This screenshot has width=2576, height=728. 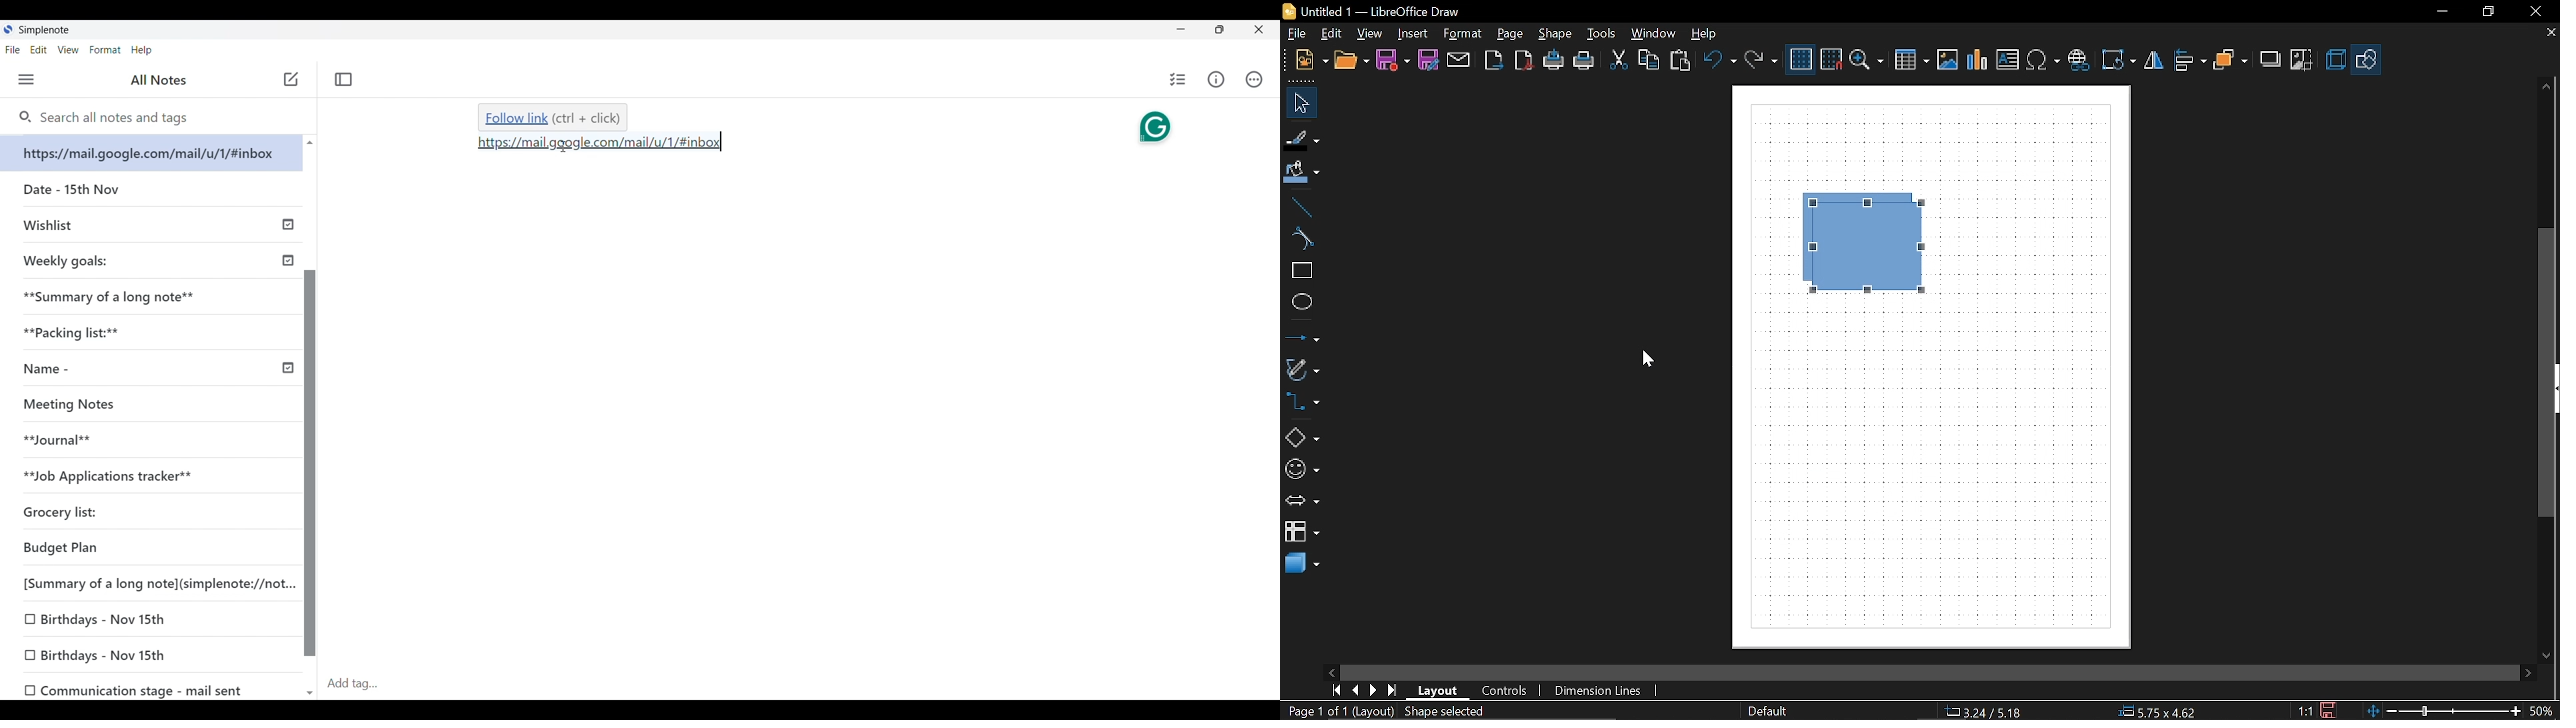 I want to click on O Communication stage - mail, so click(x=129, y=687).